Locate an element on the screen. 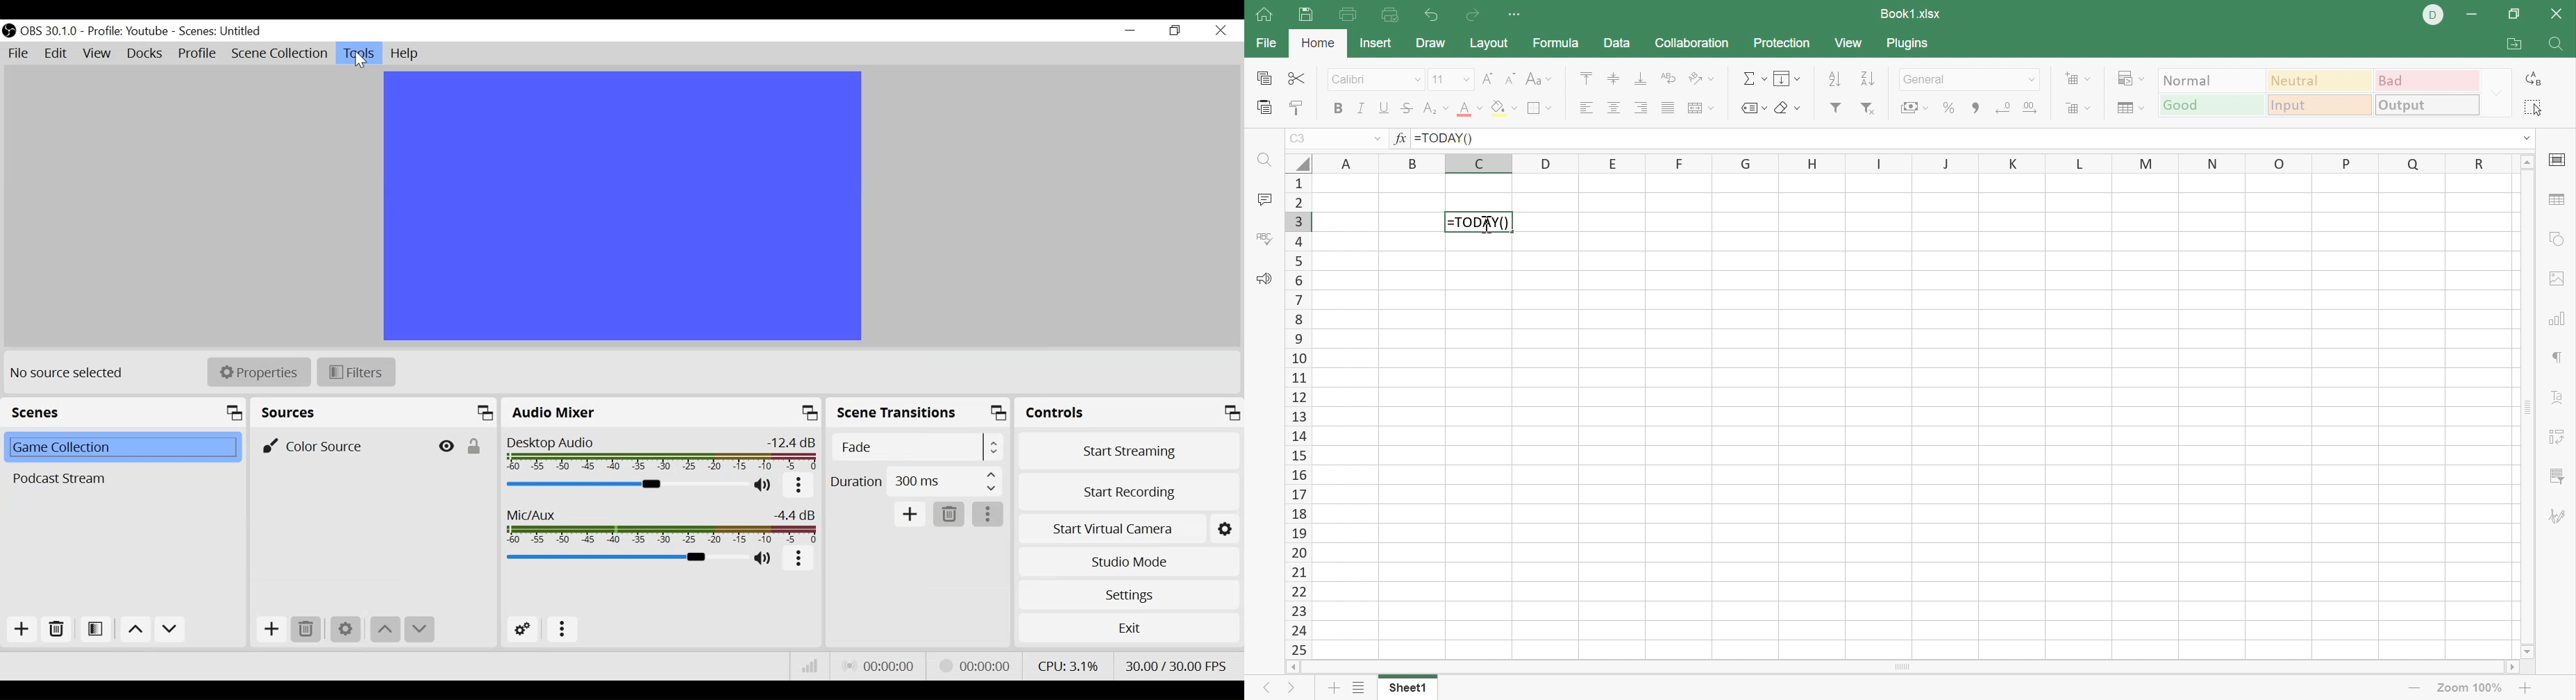  Drop Down is located at coordinates (2494, 92).